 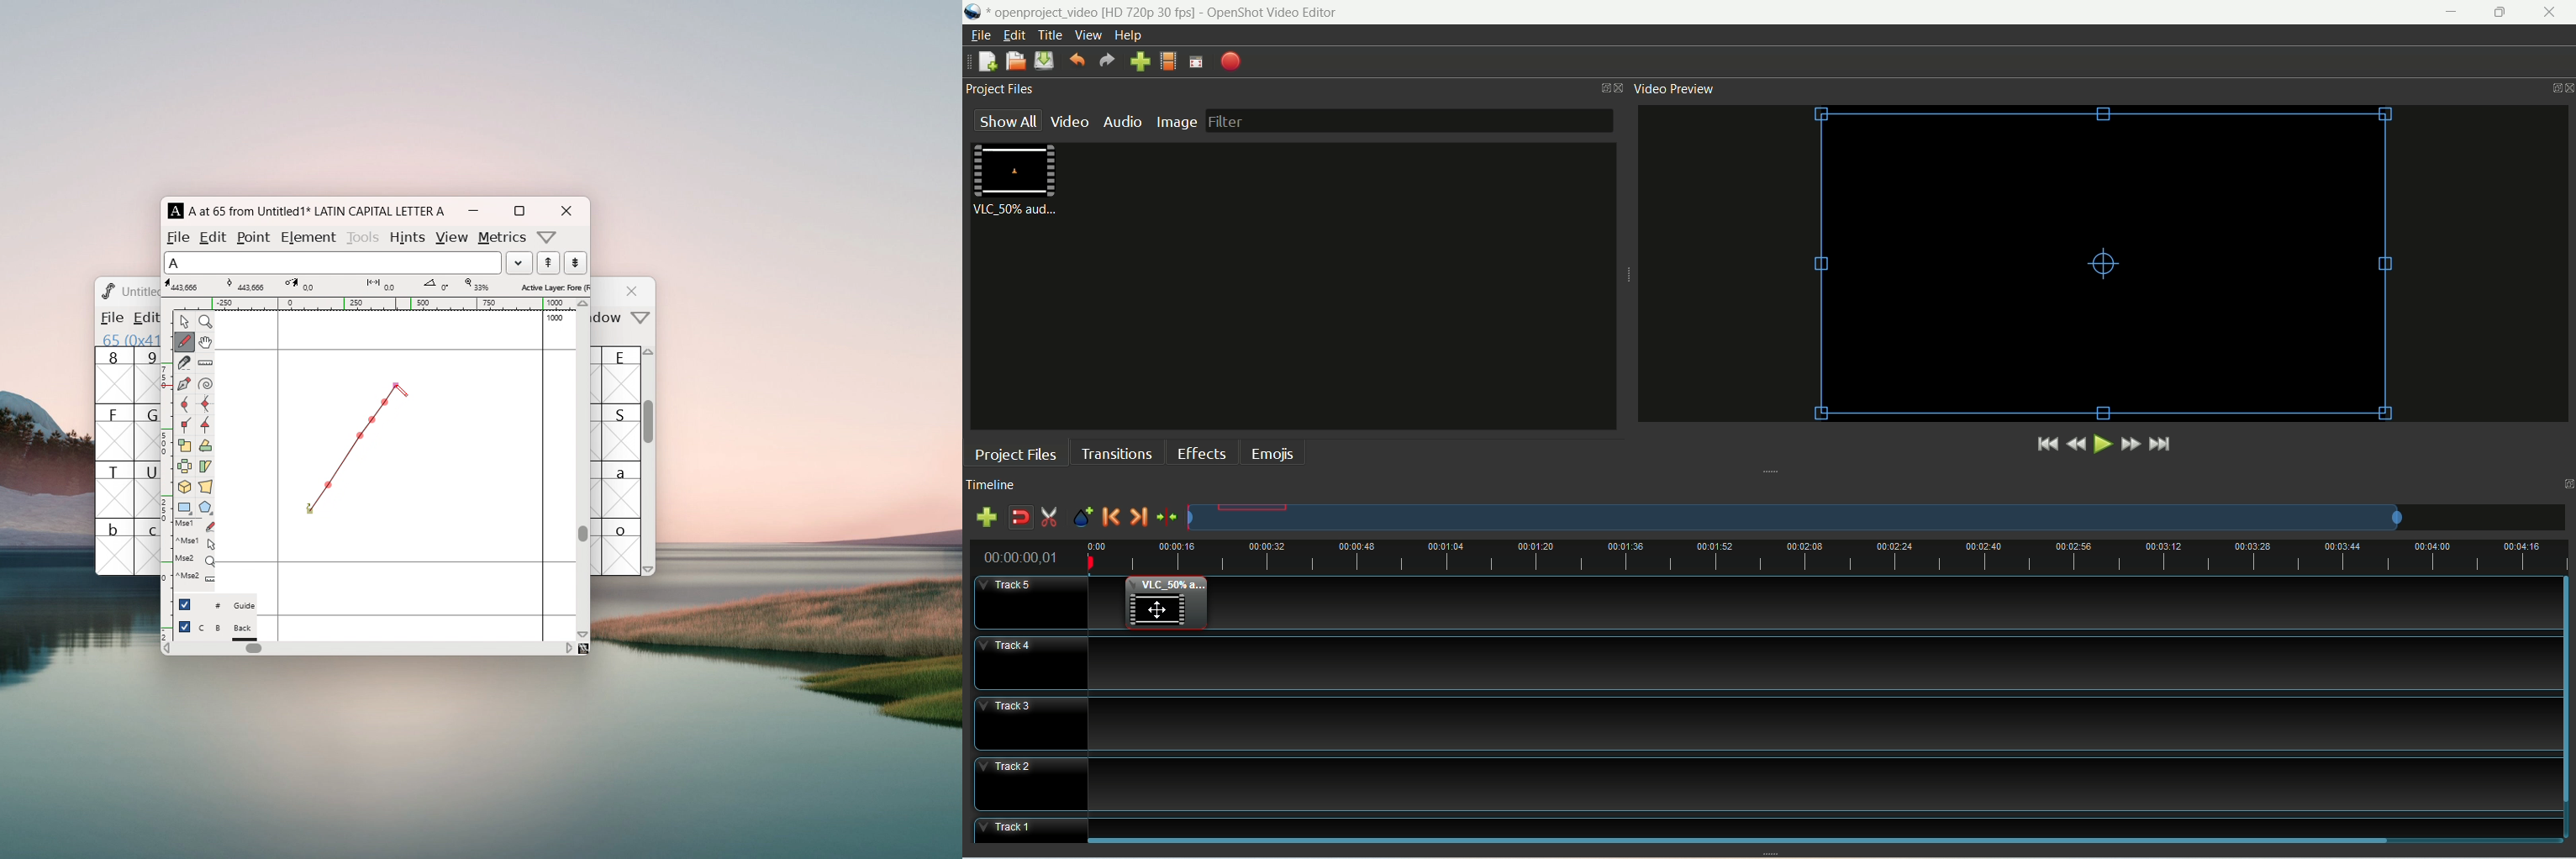 I want to click on Untitled? Untitled1.sfd (1508859-1), so click(x=141, y=291).